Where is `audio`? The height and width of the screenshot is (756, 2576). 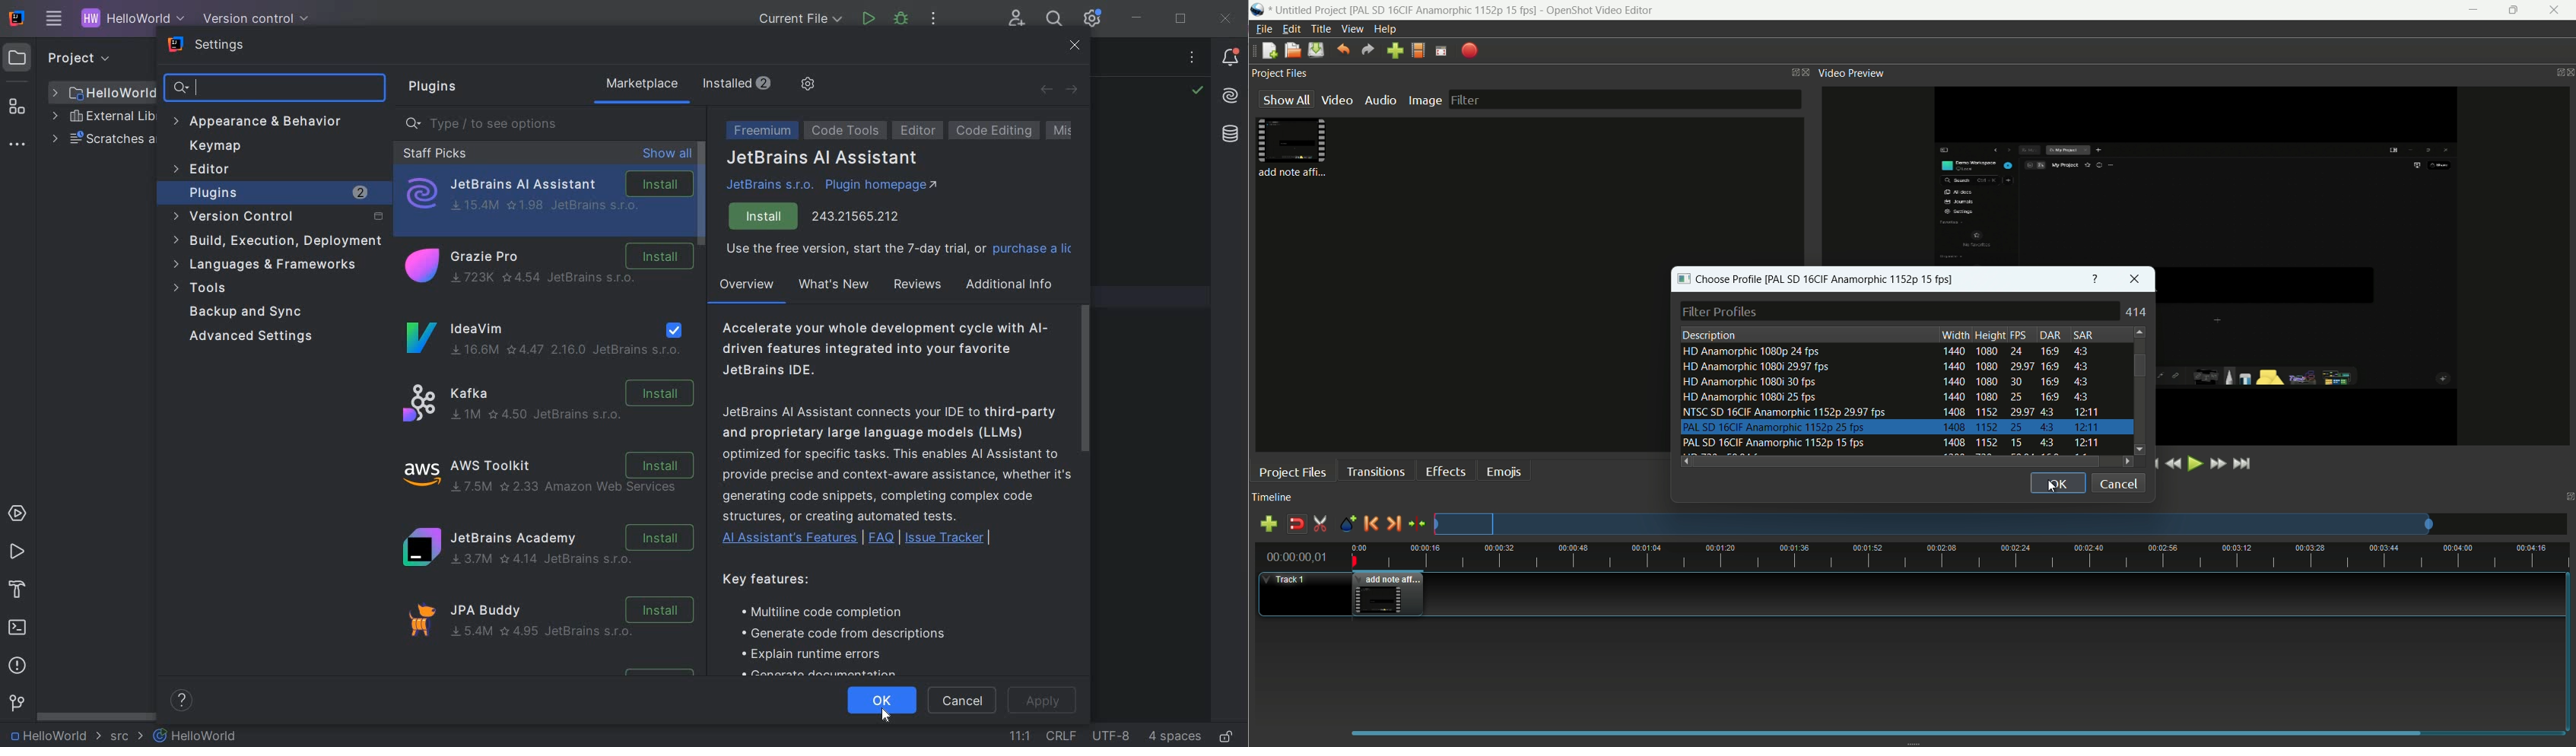
audio is located at coordinates (1380, 99).